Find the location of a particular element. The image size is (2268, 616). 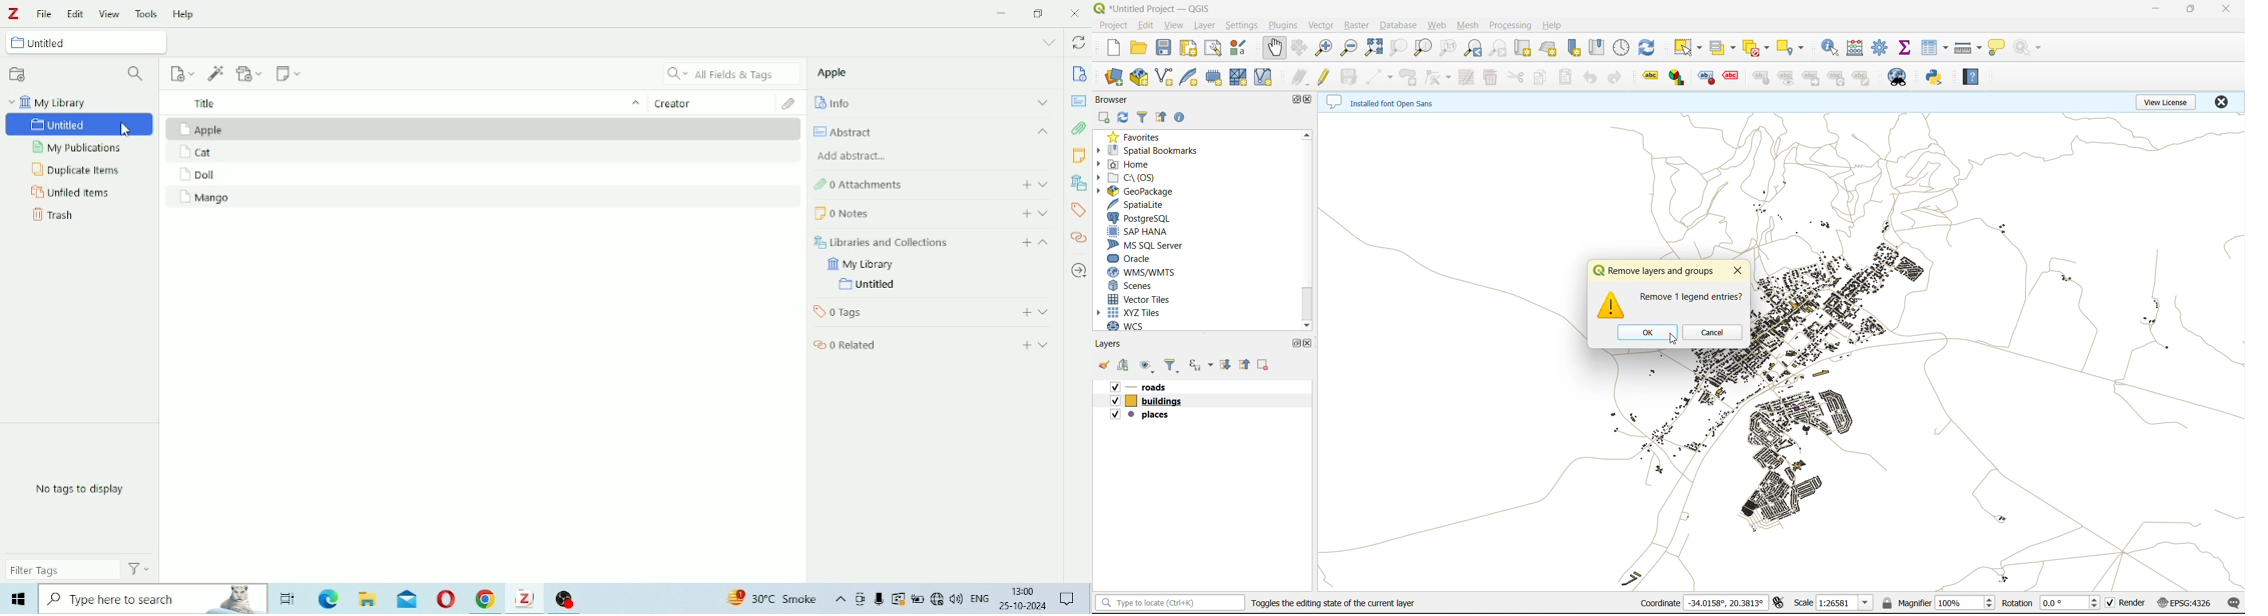

Apple is located at coordinates (833, 73).